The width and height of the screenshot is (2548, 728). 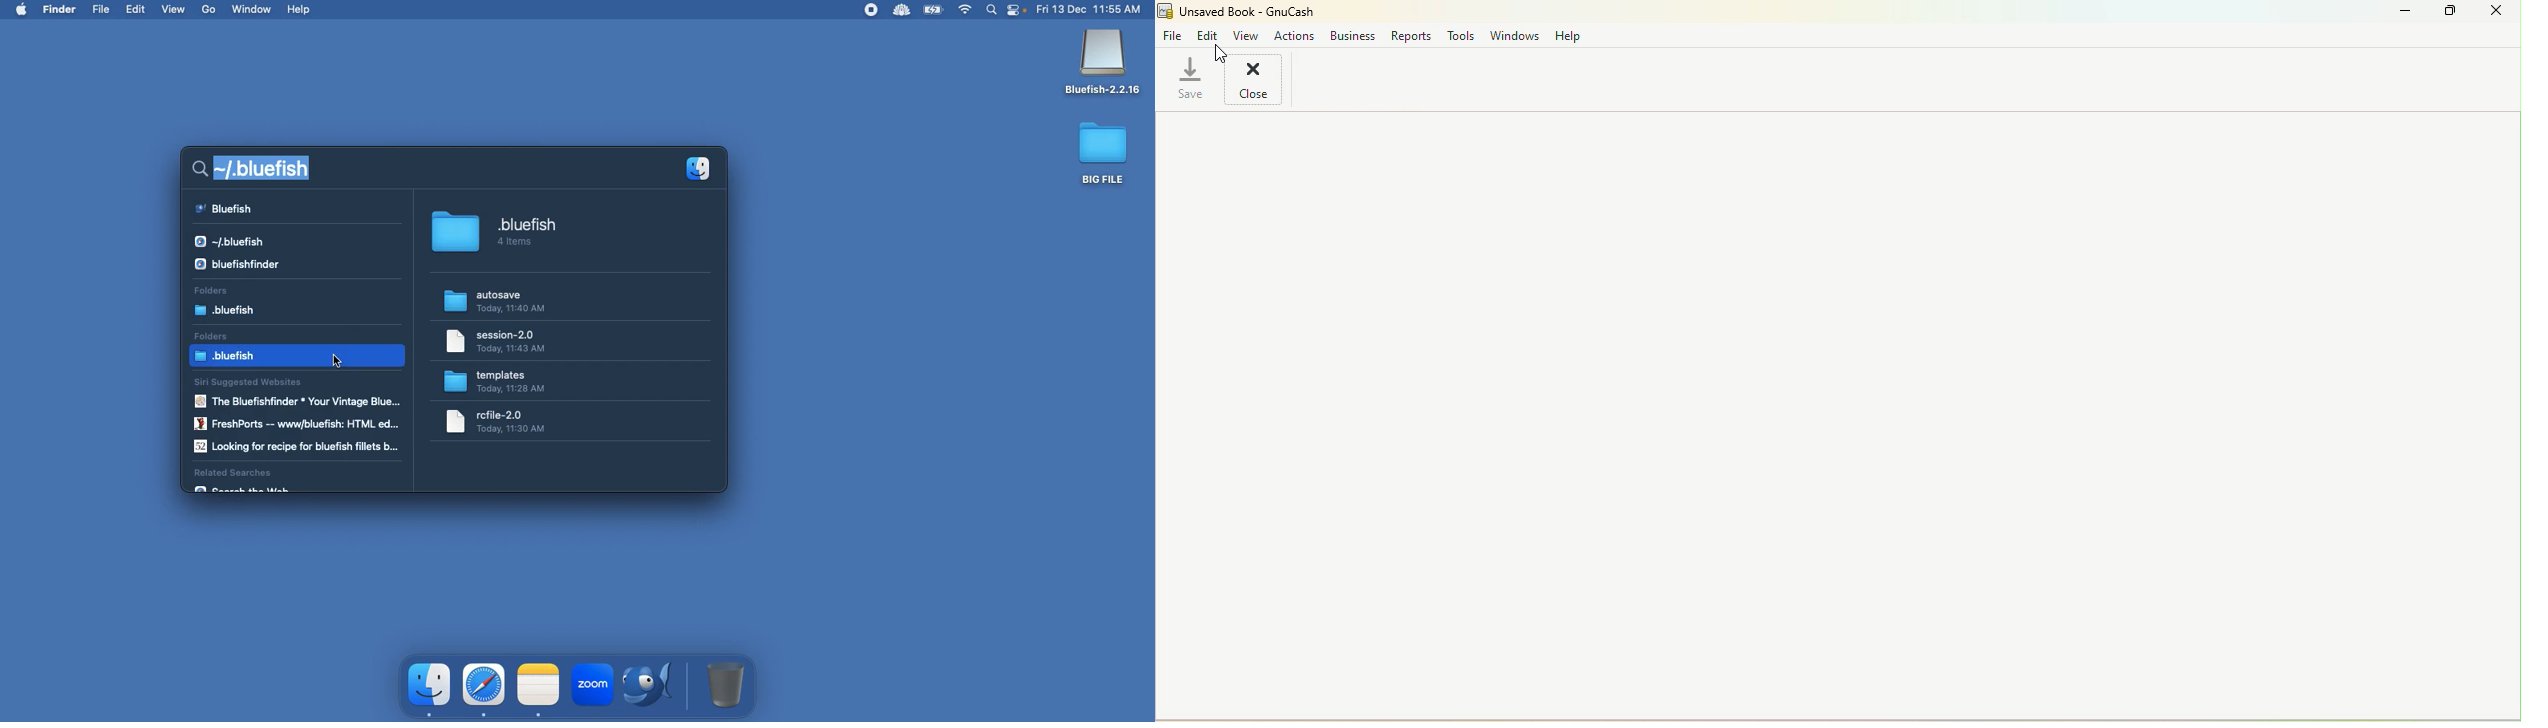 I want to click on close, so click(x=2495, y=11).